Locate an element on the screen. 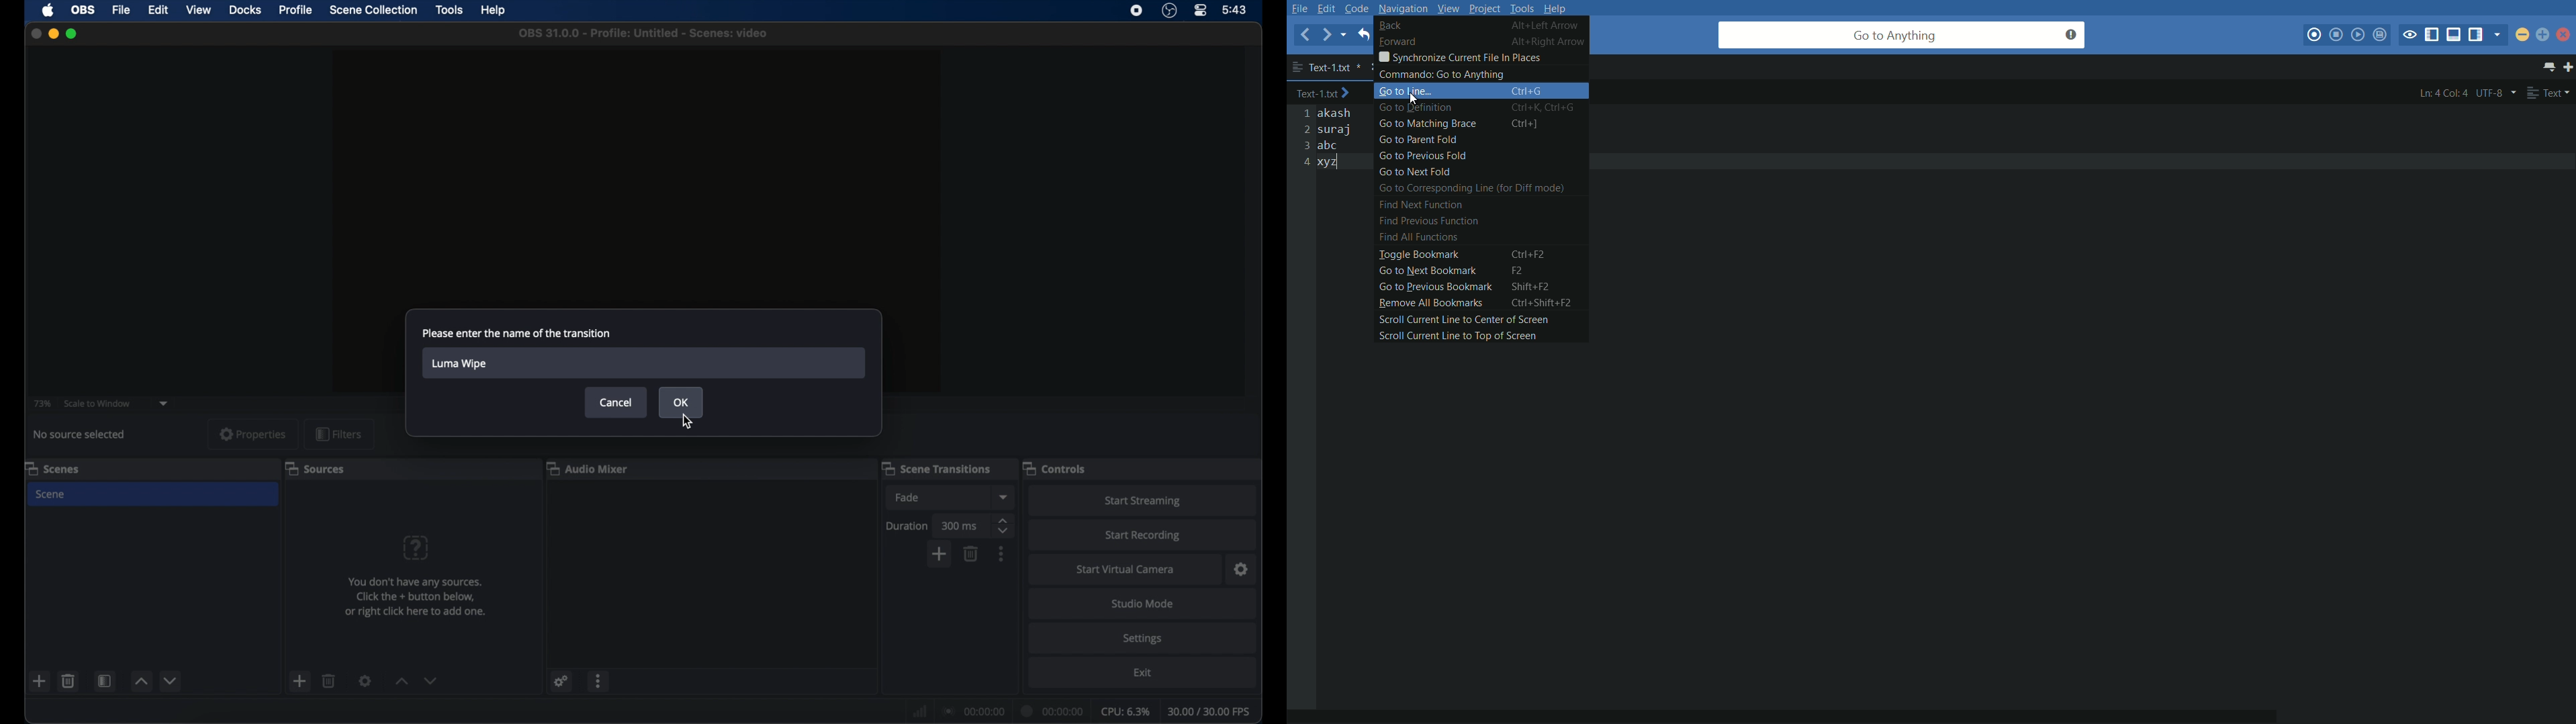 This screenshot has height=728, width=2576. fade is located at coordinates (908, 497).